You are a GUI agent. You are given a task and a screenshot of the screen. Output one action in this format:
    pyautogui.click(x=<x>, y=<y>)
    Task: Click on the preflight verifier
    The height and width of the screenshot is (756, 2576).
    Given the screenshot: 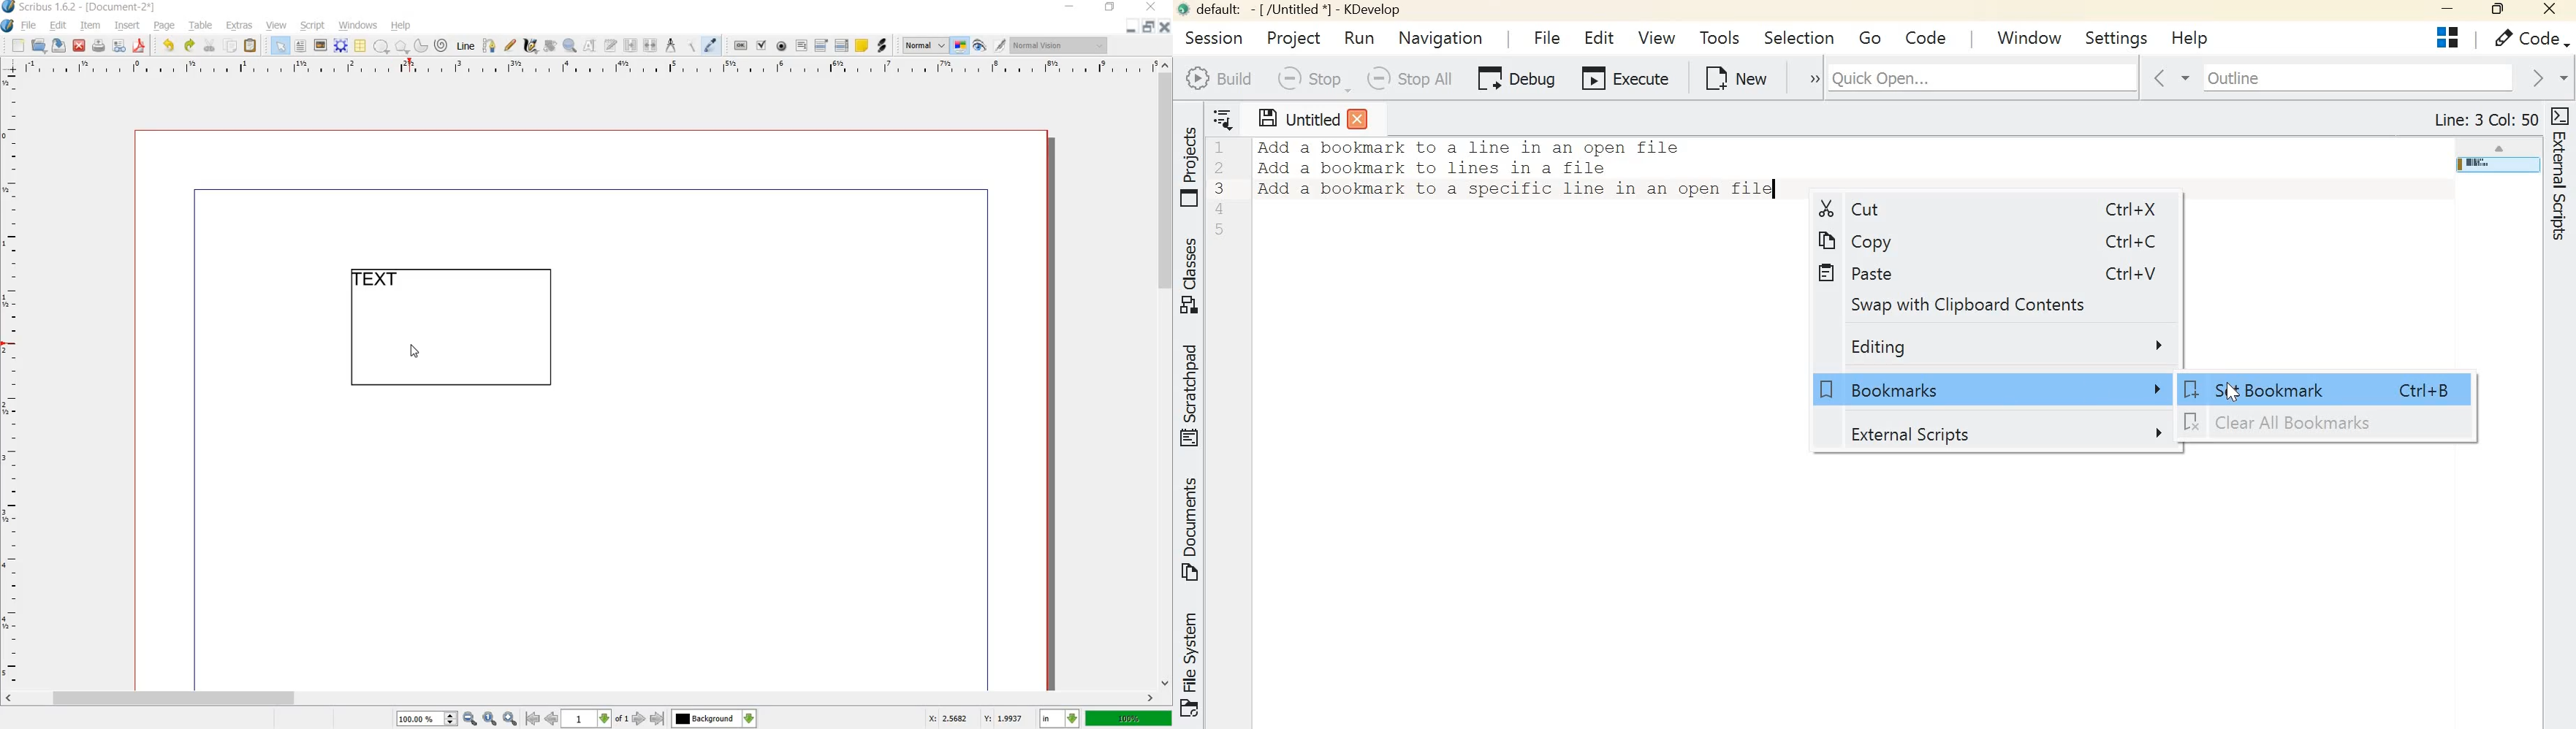 What is the action you would take?
    pyautogui.click(x=118, y=46)
    